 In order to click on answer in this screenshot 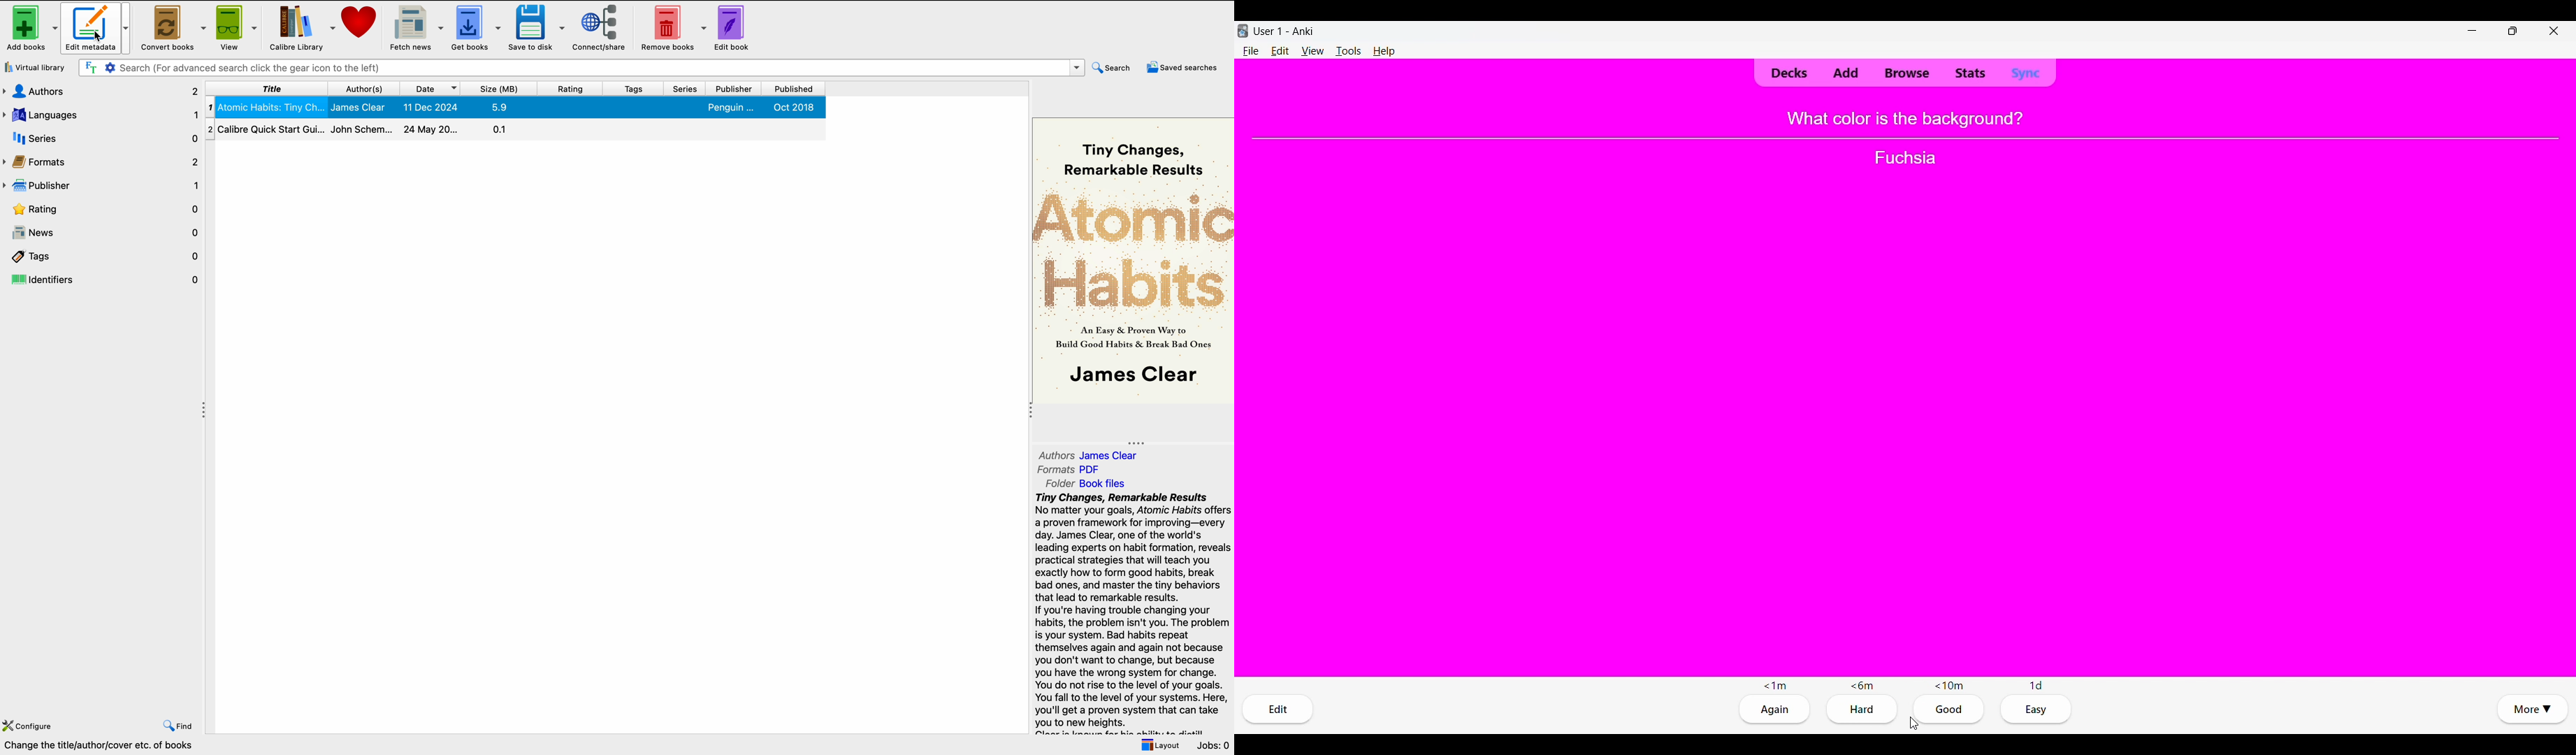, I will do `click(1903, 157)`.